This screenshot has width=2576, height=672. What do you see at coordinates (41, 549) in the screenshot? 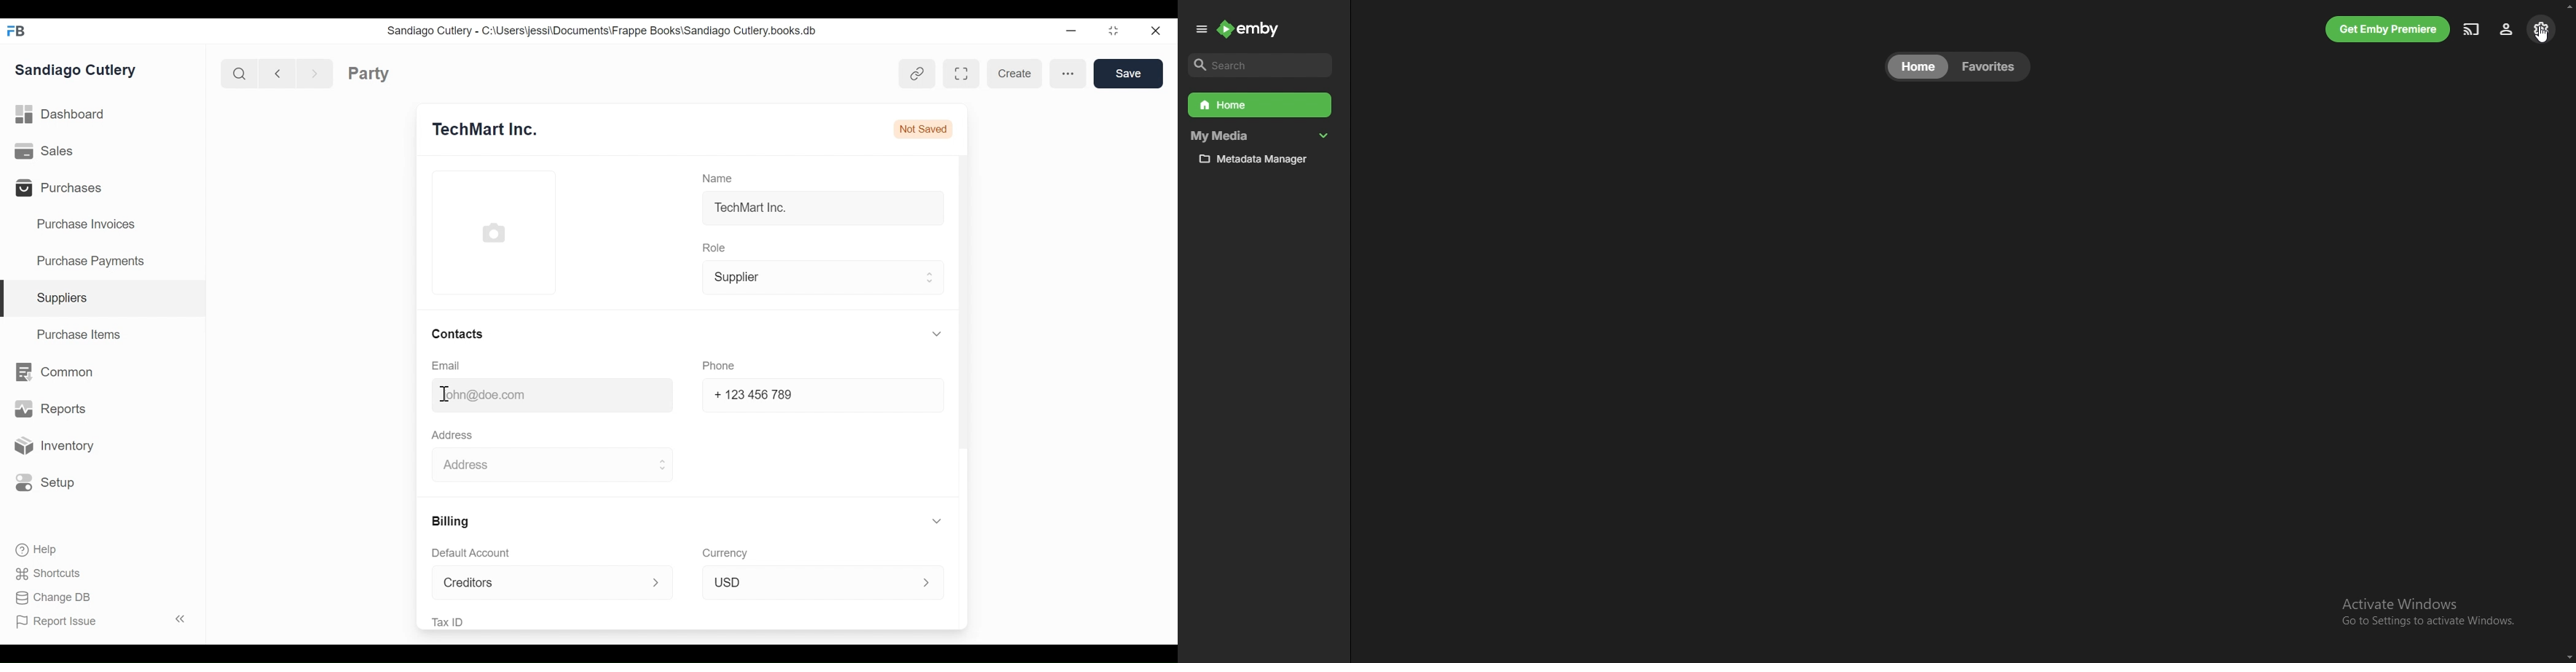
I see ` Help` at bounding box center [41, 549].